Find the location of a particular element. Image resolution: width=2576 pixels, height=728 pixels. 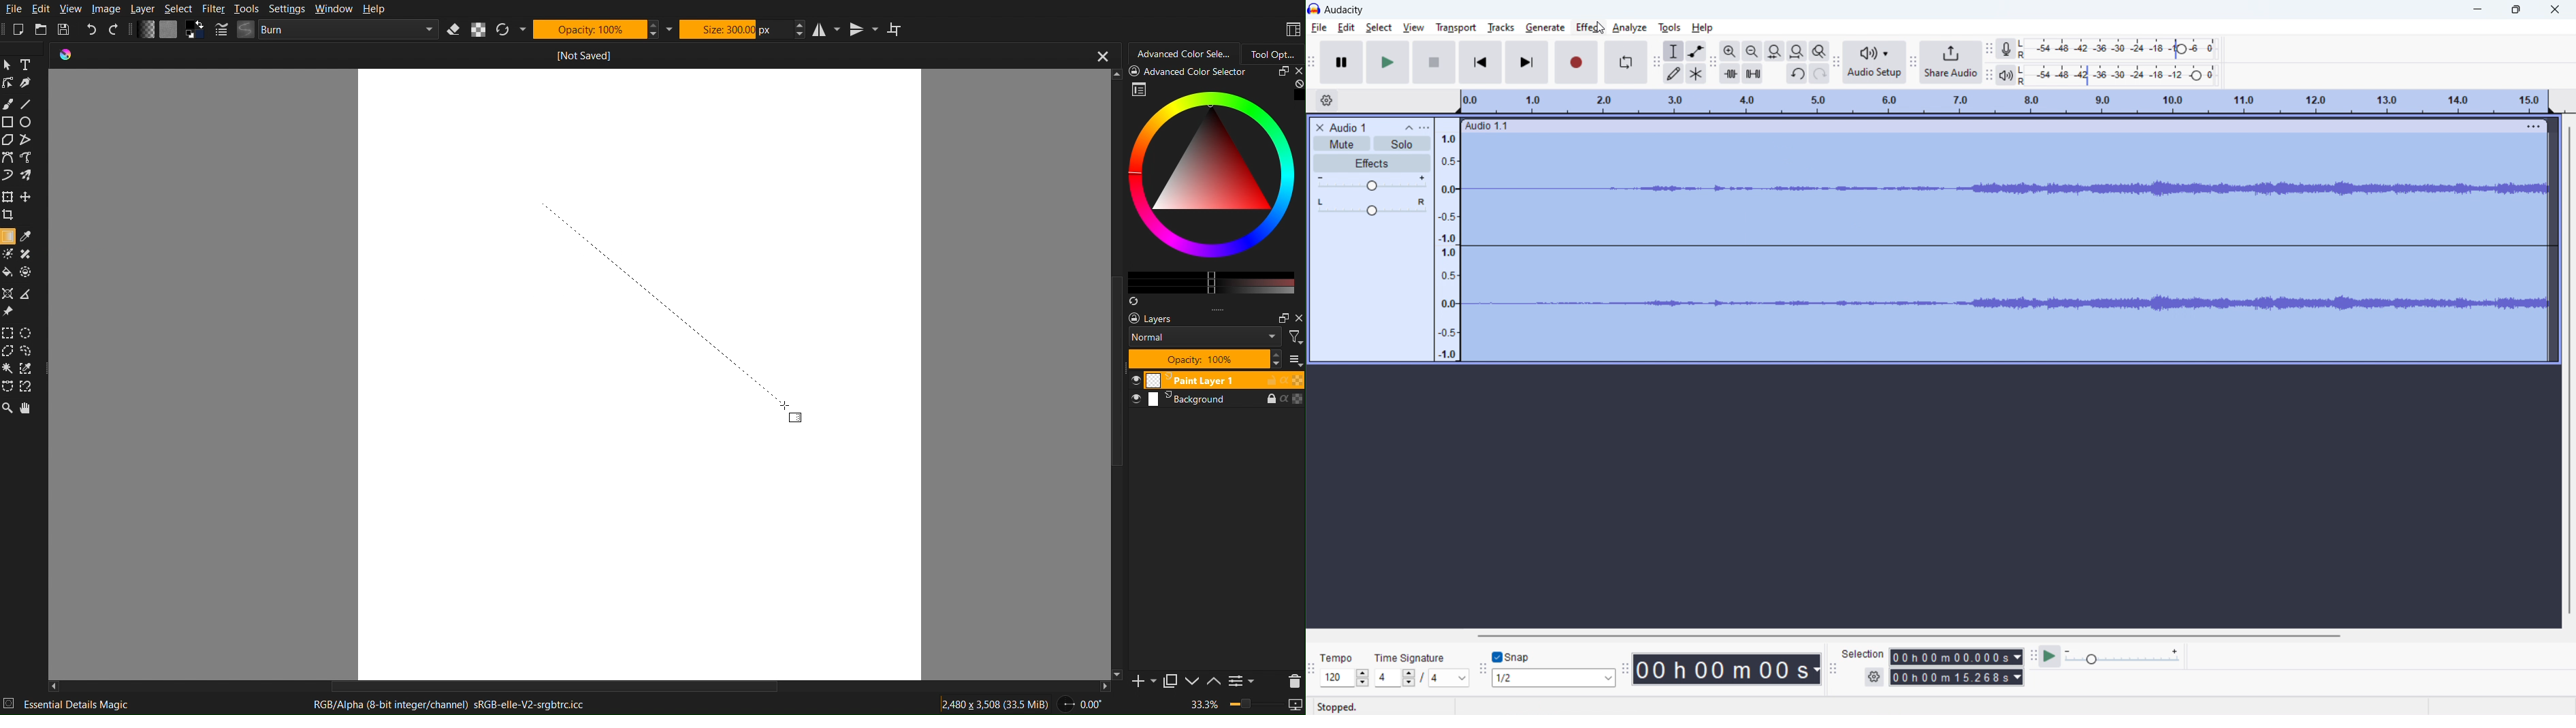

share audio toolbar is located at coordinates (1914, 62).